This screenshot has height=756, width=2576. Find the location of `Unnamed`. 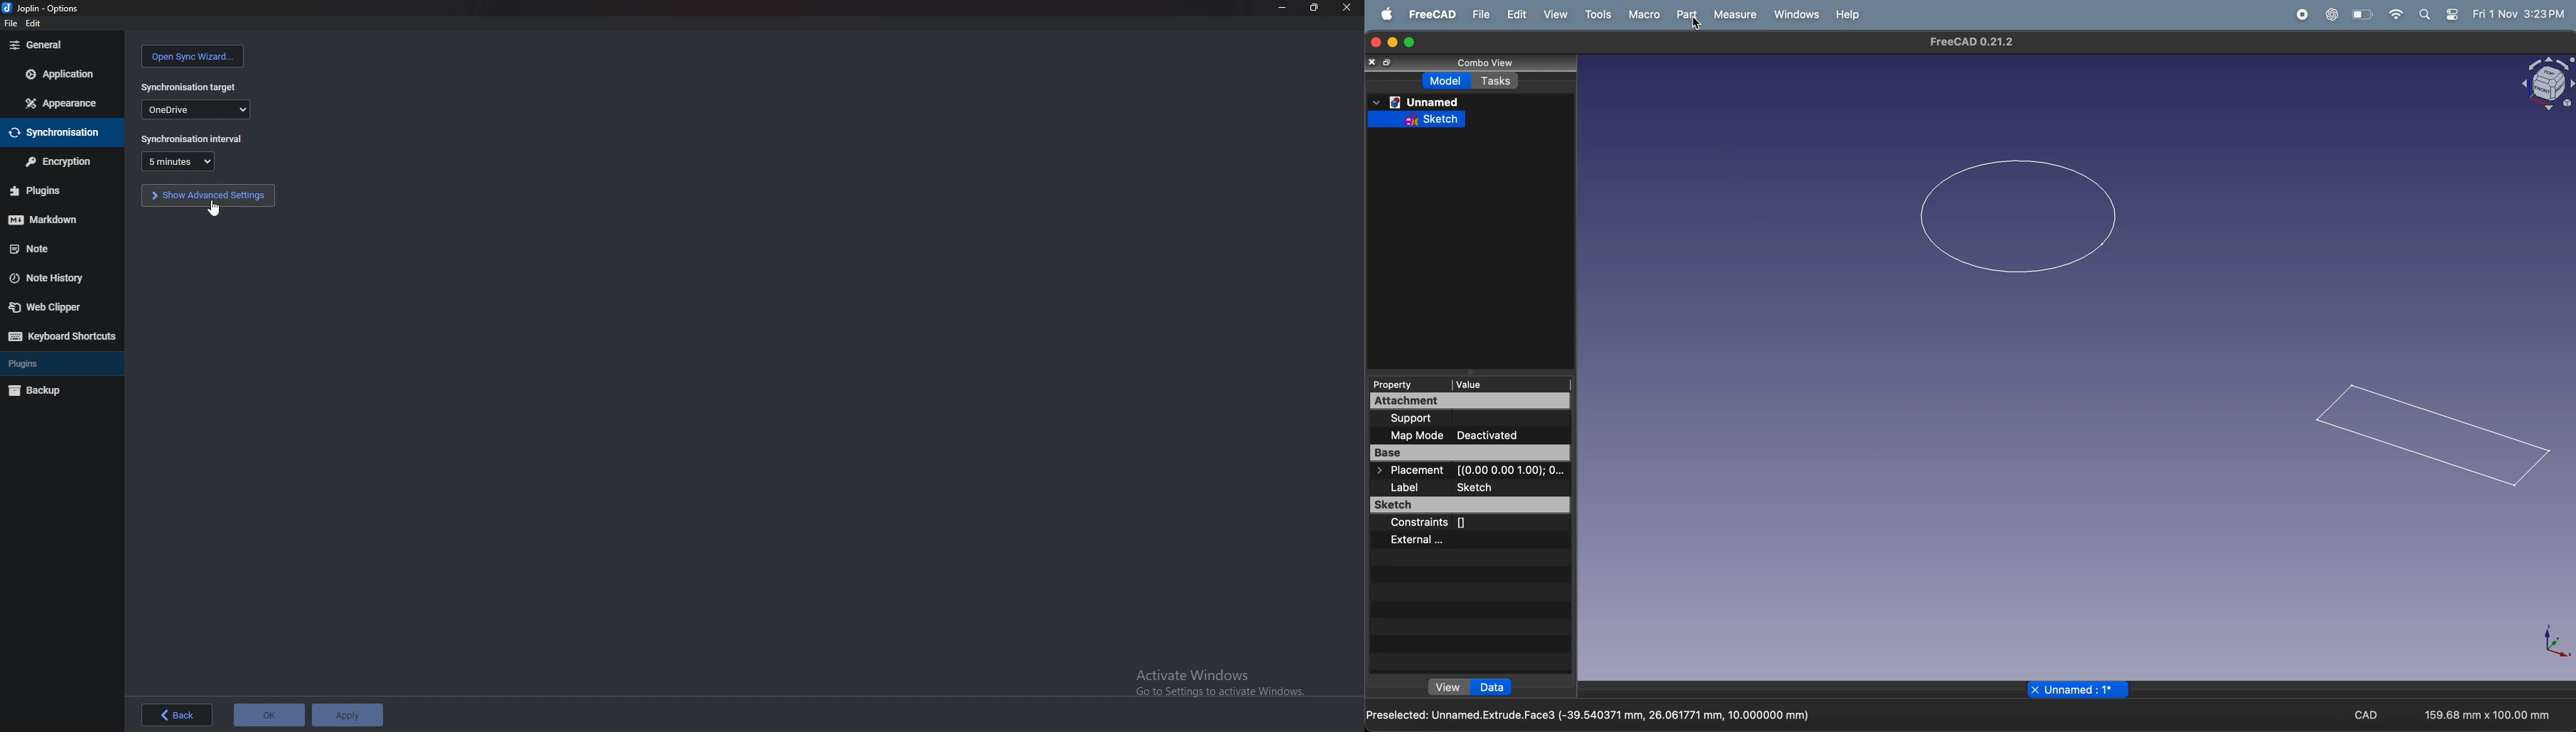

Unnamed is located at coordinates (1416, 102).